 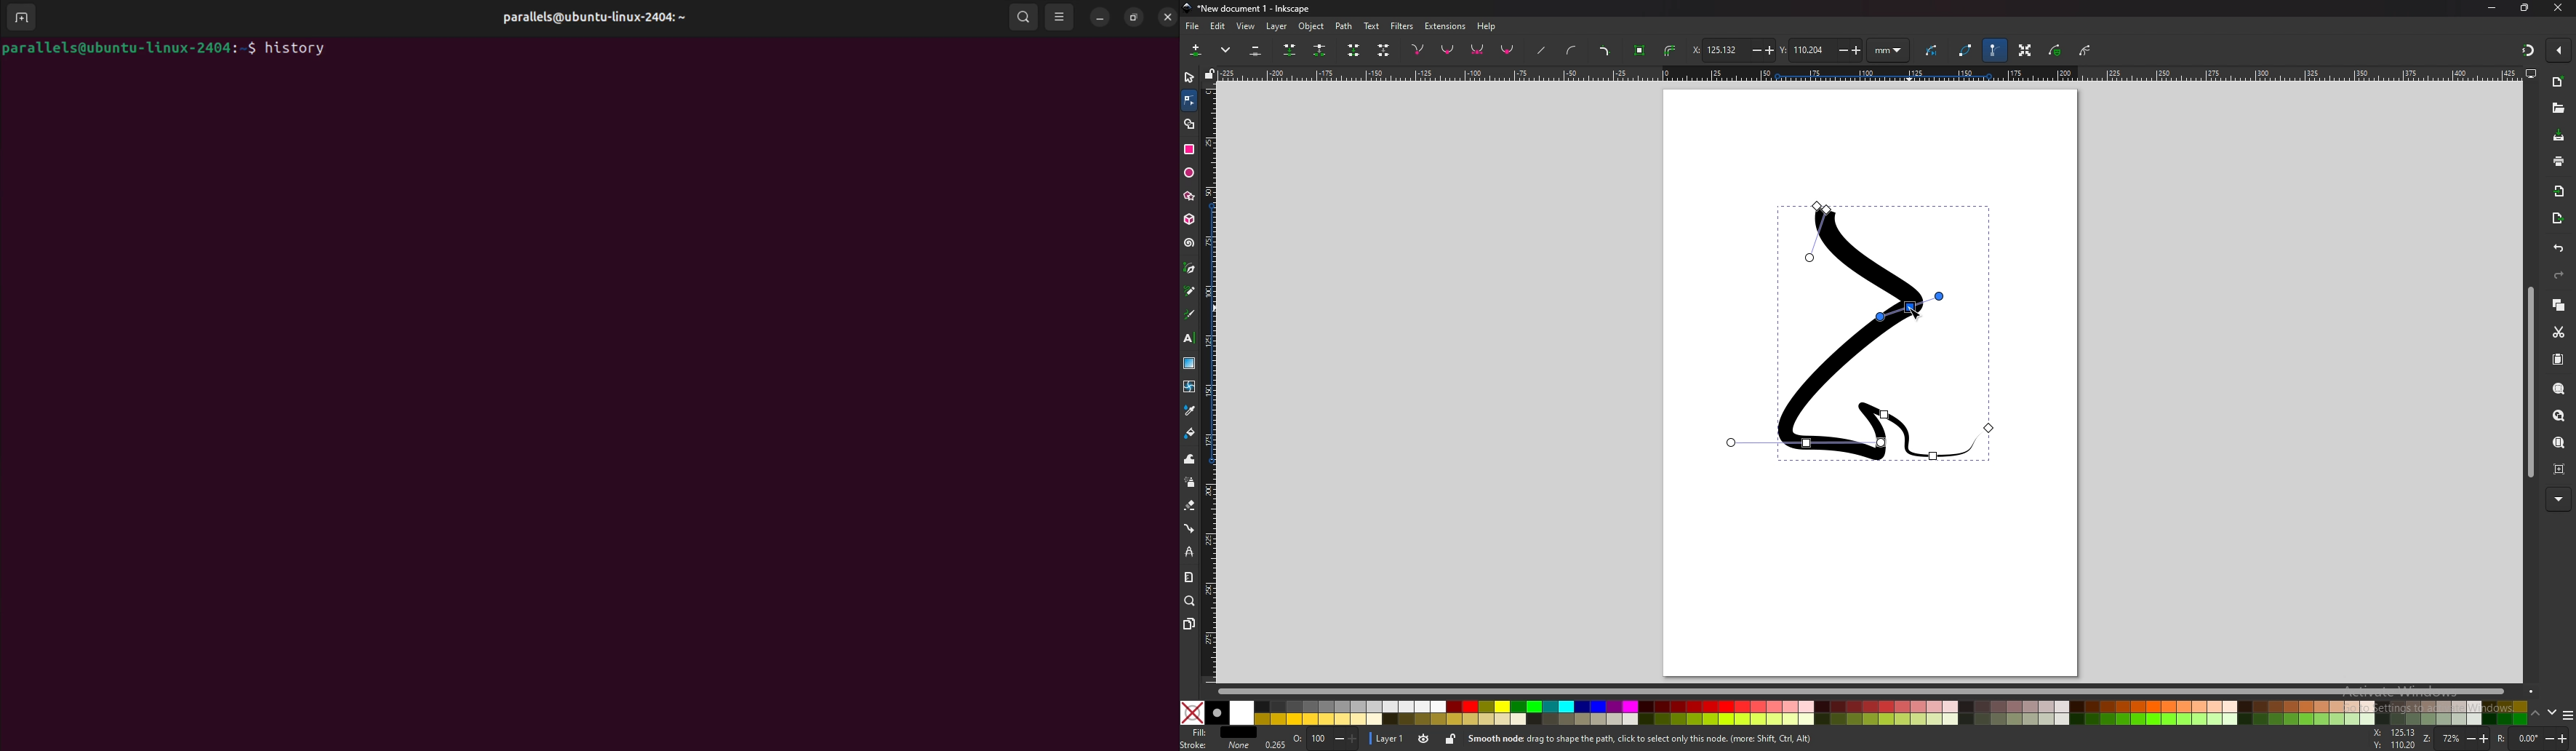 What do you see at coordinates (1313, 739) in the screenshot?
I see `opacity` at bounding box center [1313, 739].